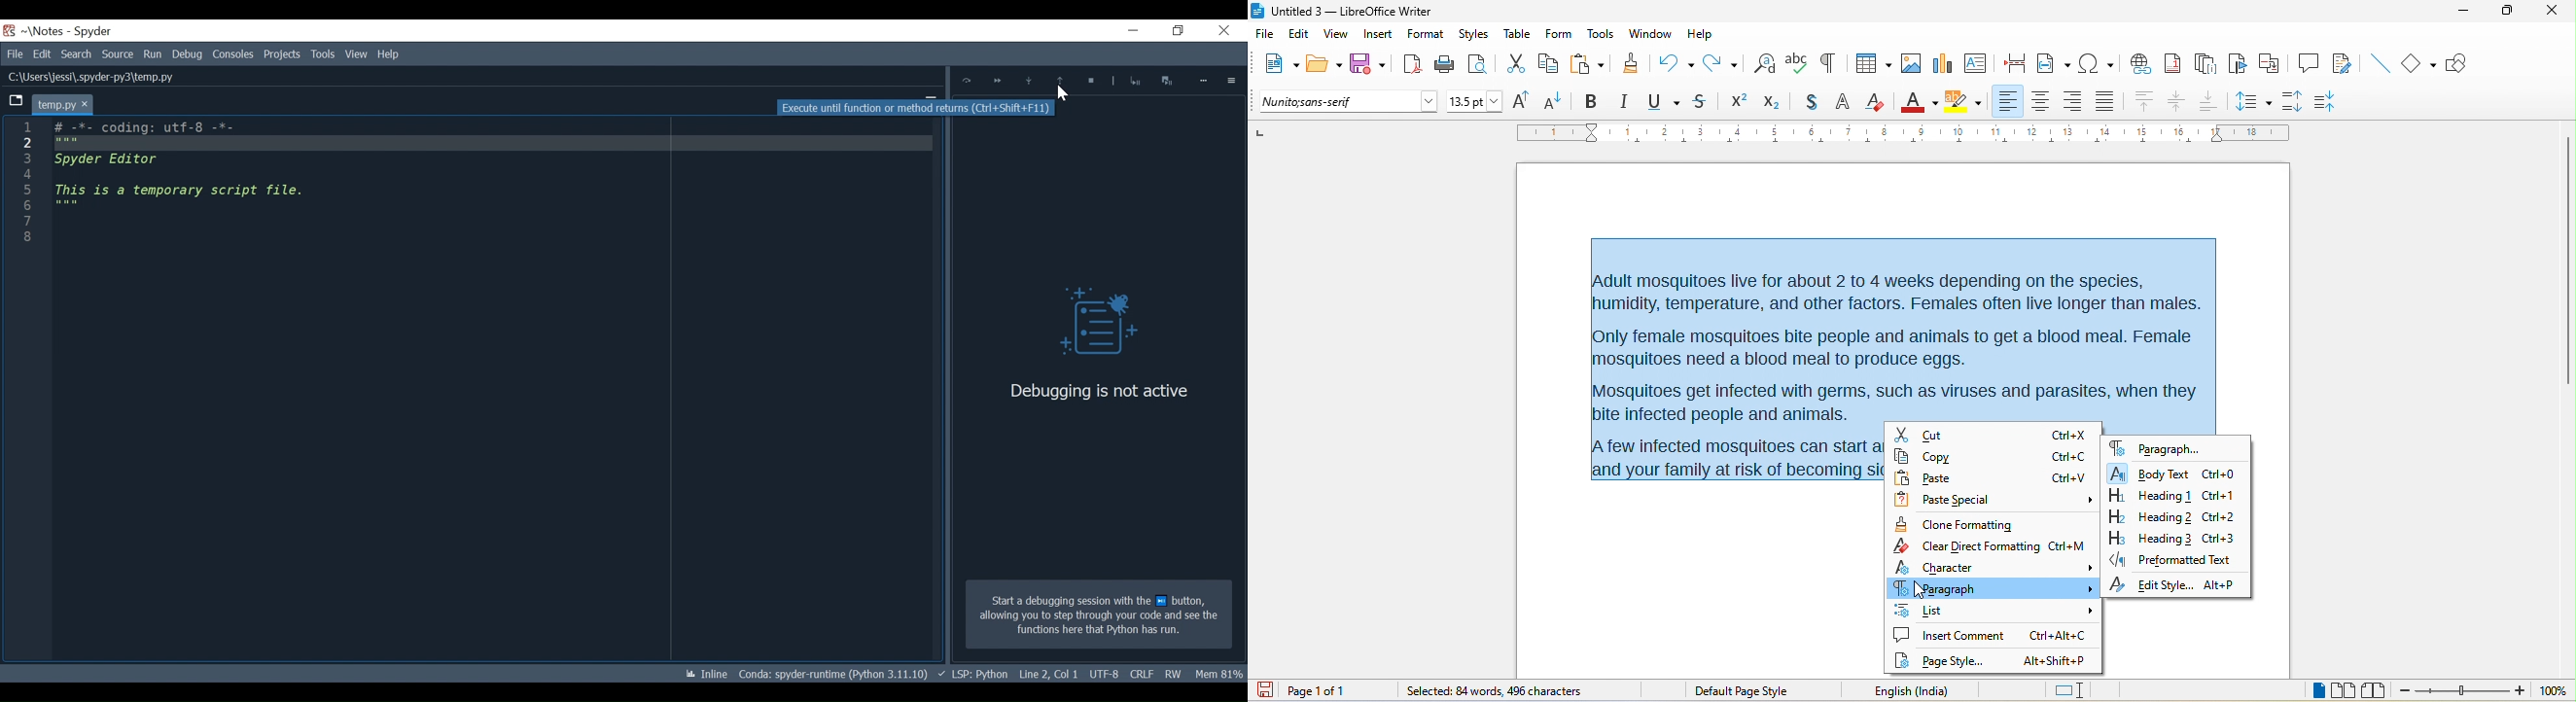 The image size is (2576, 728). What do you see at coordinates (2221, 474) in the screenshot?
I see `shortcut key` at bounding box center [2221, 474].